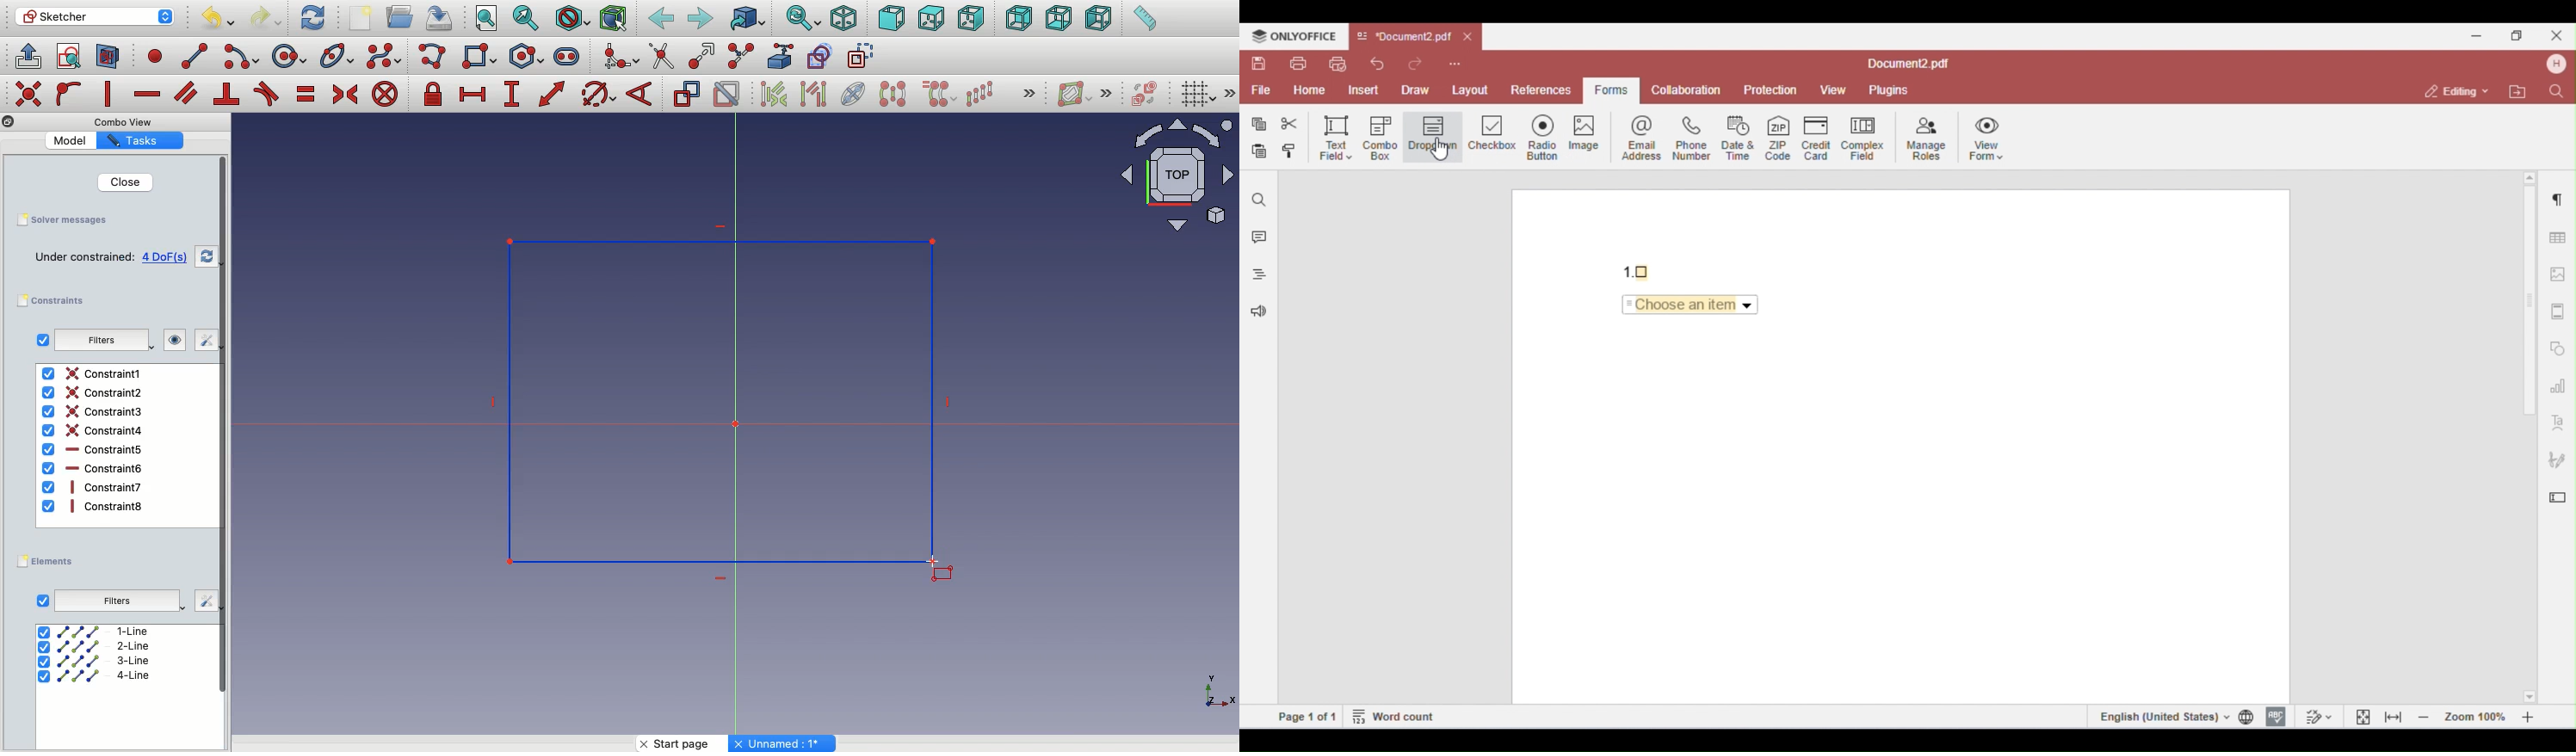  I want to click on Show hide B spline information layer, so click(1076, 94).